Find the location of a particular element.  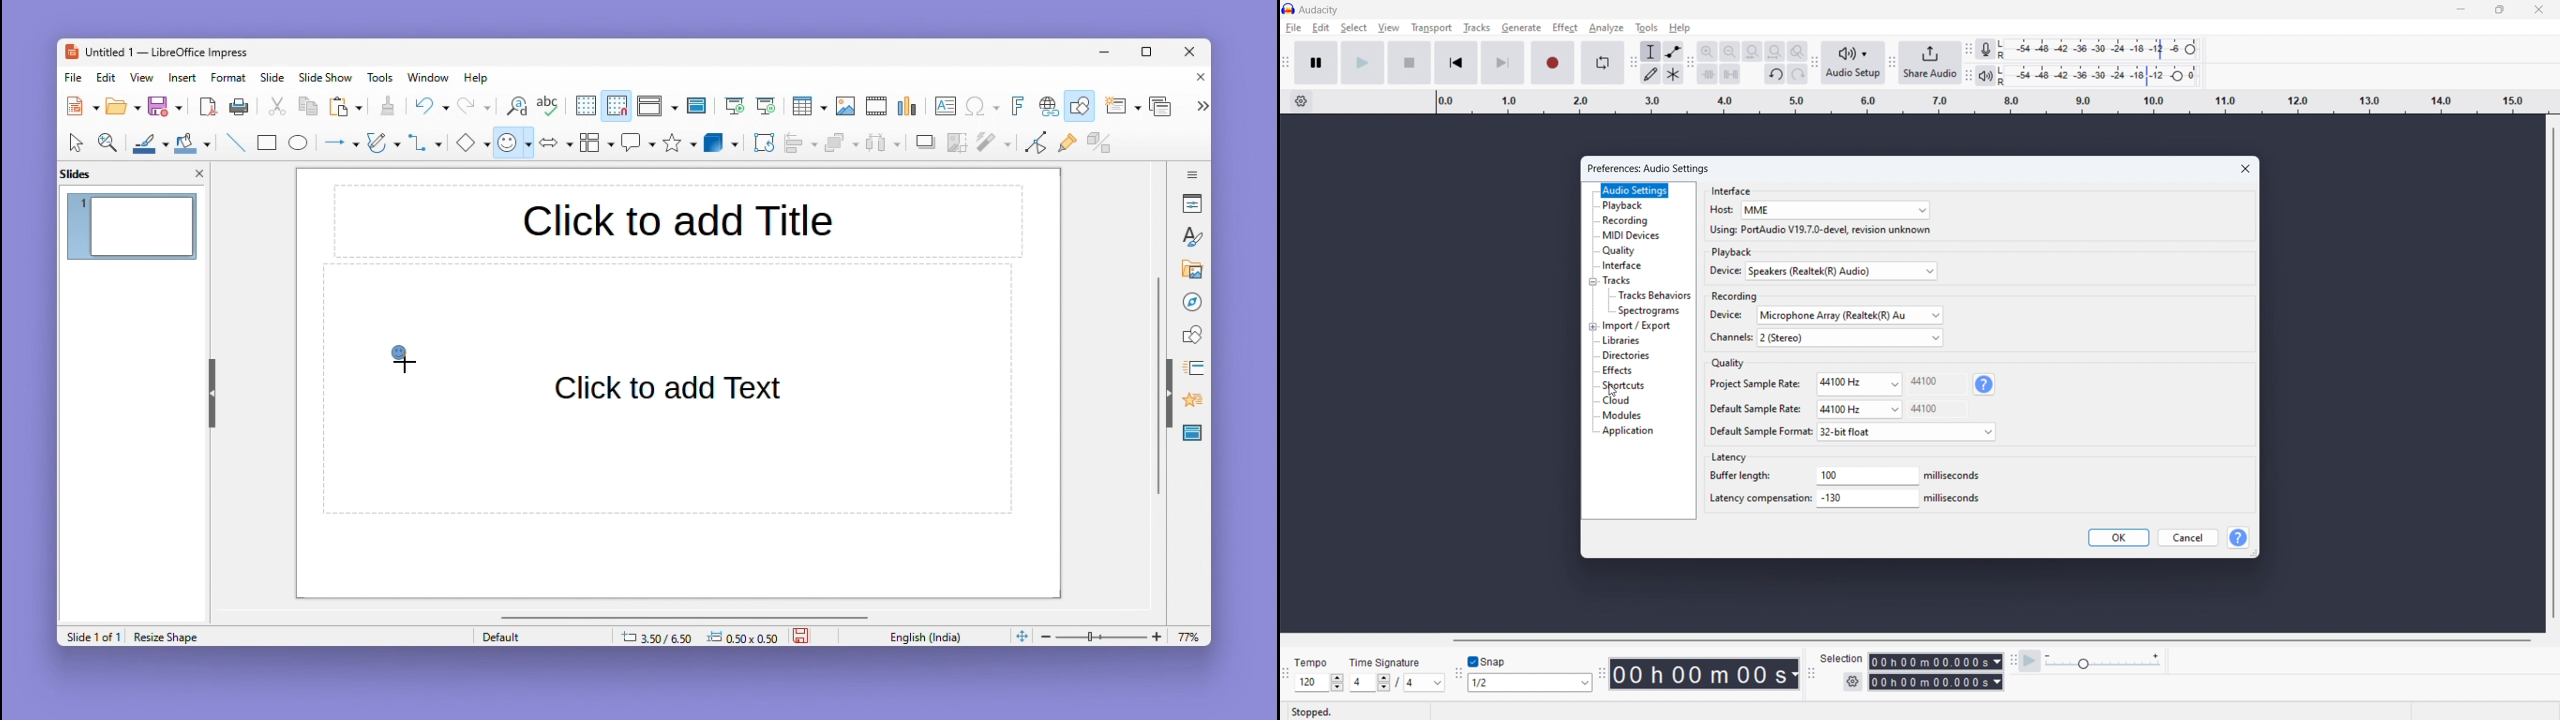

display grid is located at coordinates (584, 107).